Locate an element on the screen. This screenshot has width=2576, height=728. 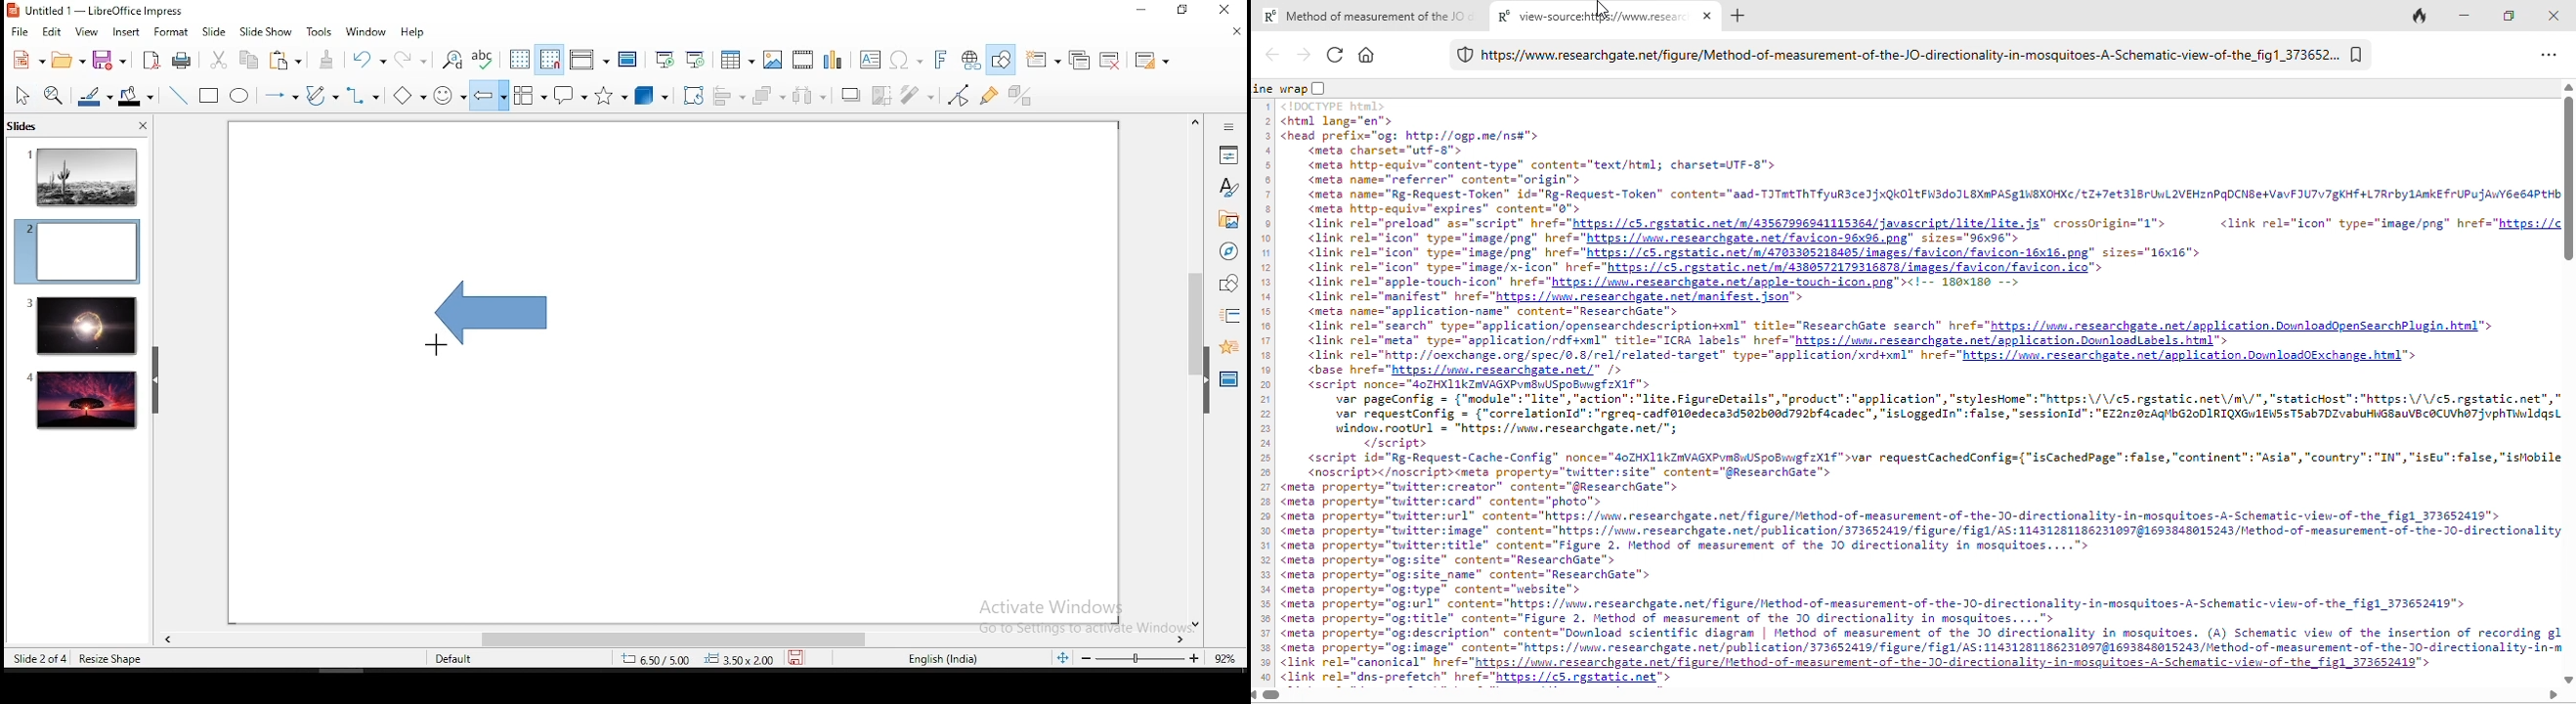
close new tab is located at coordinates (1707, 17).